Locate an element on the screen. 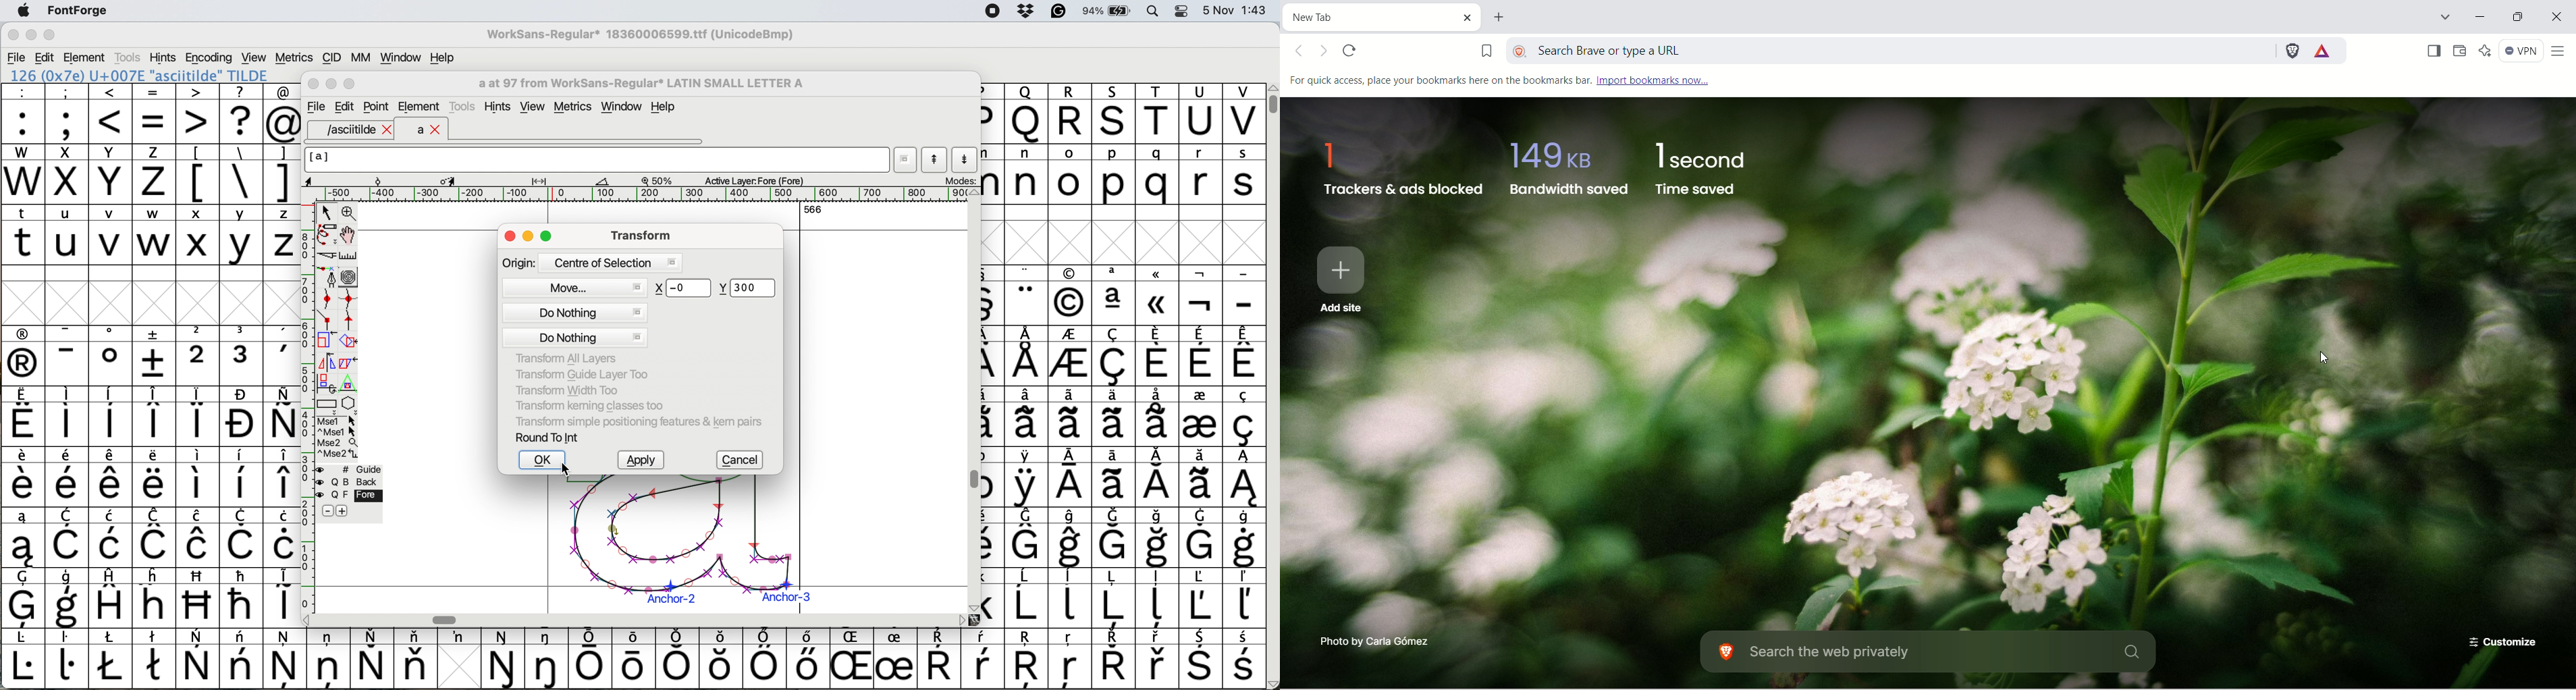  symbol is located at coordinates (416, 658).